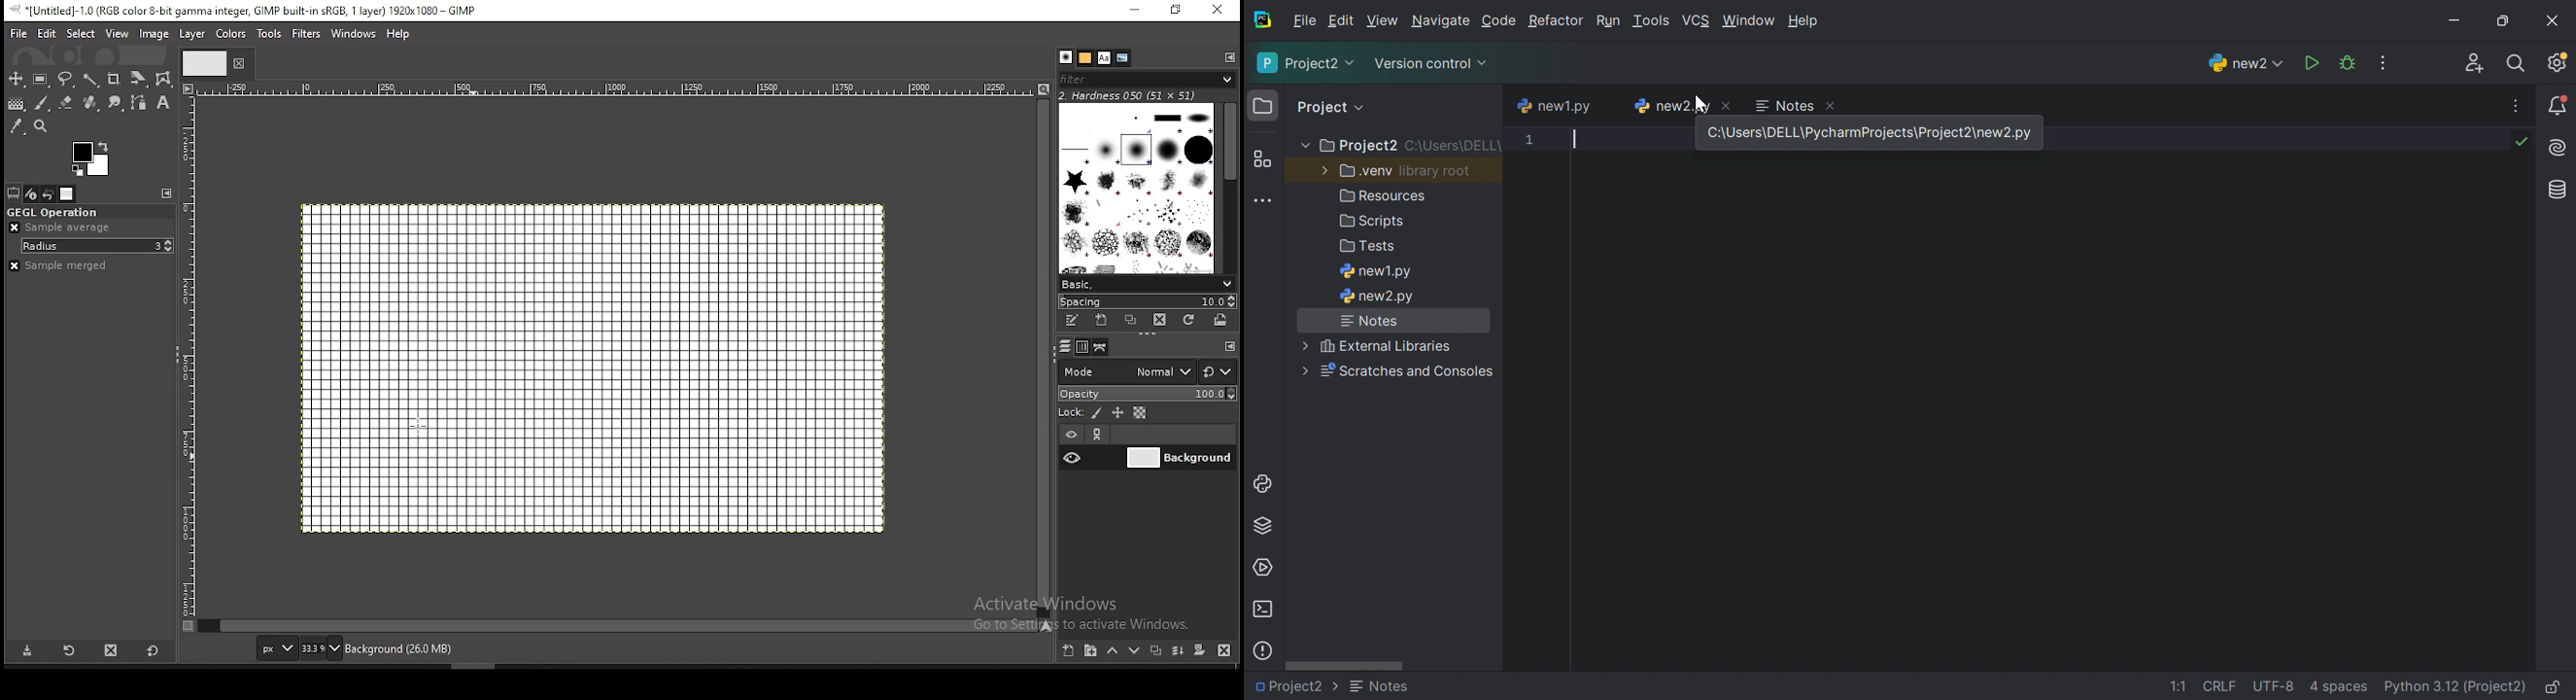 This screenshot has height=700, width=2576. I want to click on Edit, so click(1341, 21).